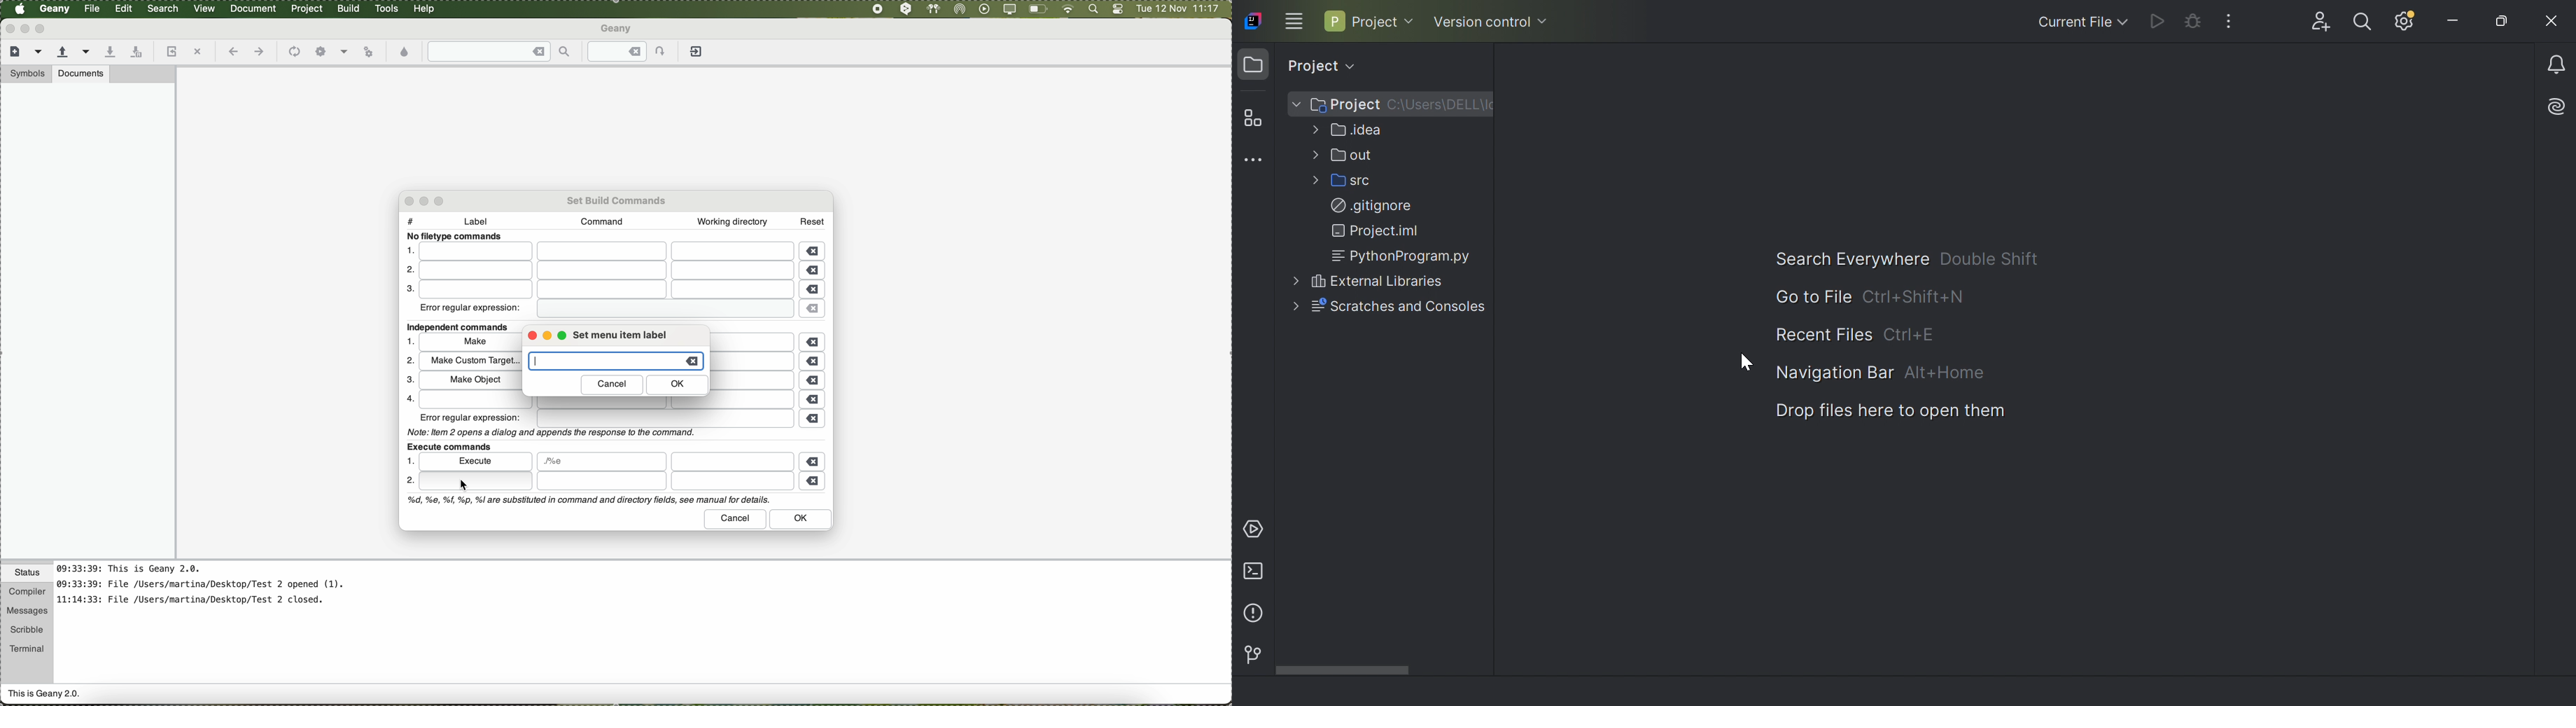 Image resolution: width=2576 pixels, height=728 pixels. Describe the element at coordinates (876, 9) in the screenshot. I see `stop recording` at that location.